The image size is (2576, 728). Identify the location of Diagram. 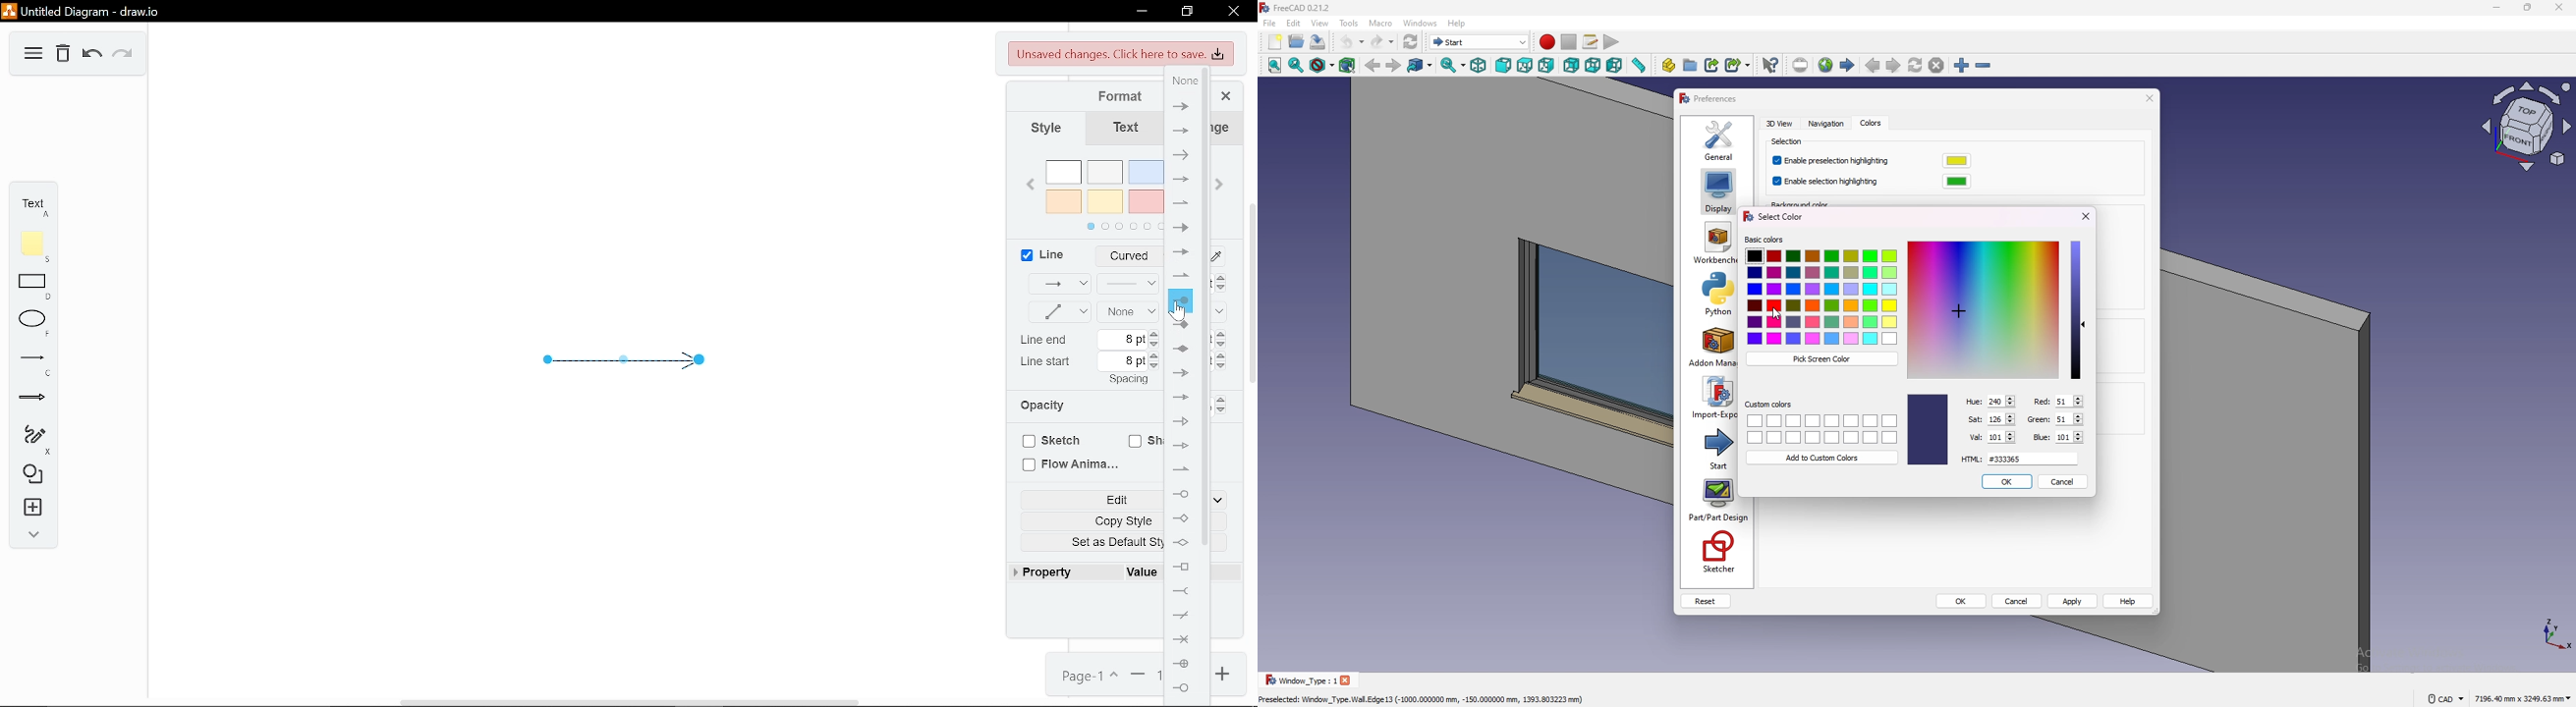
(33, 54).